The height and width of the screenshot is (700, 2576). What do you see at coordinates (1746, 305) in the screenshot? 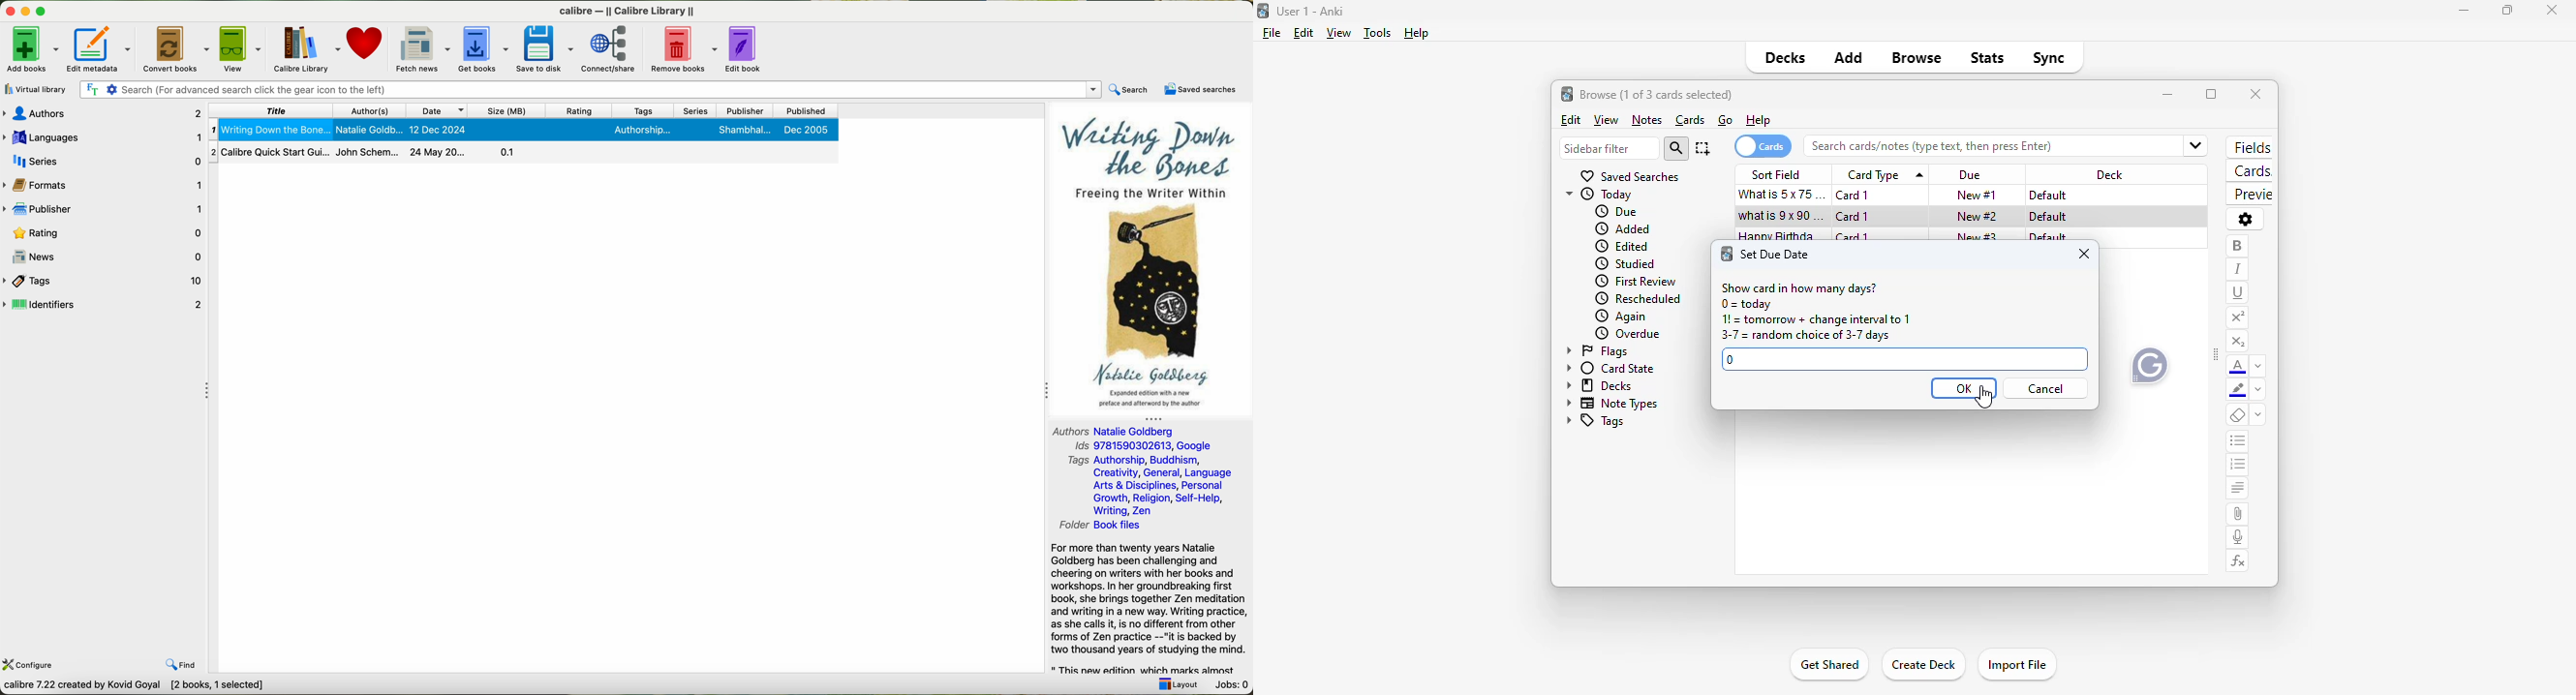
I see `0 =  today` at bounding box center [1746, 305].